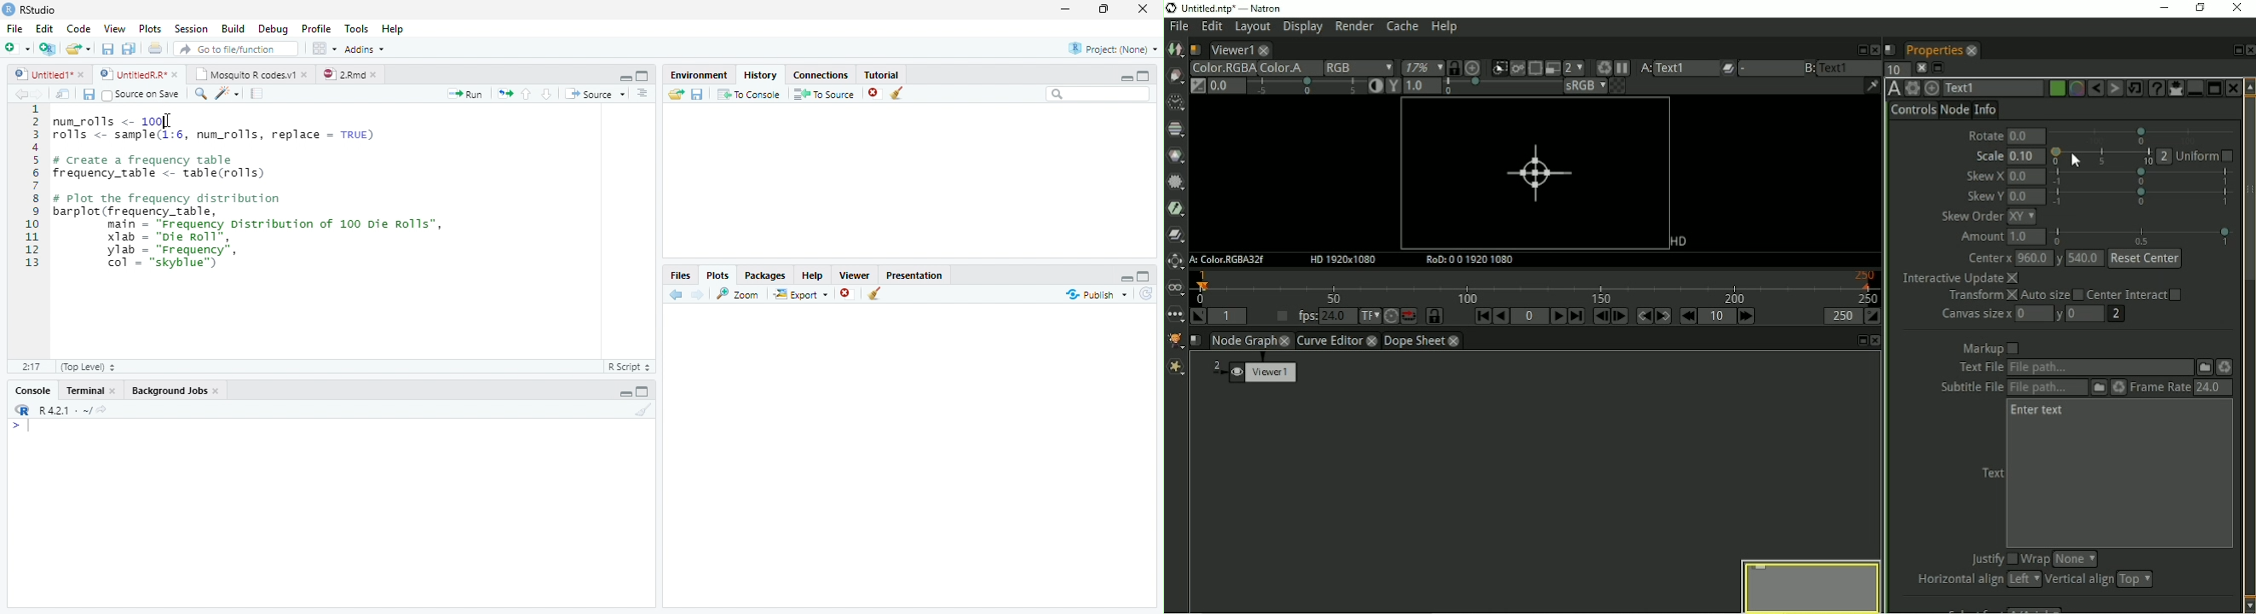  Describe the element at coordinates (699, 294) in the screenshot. I see `Next Plot` at that location.